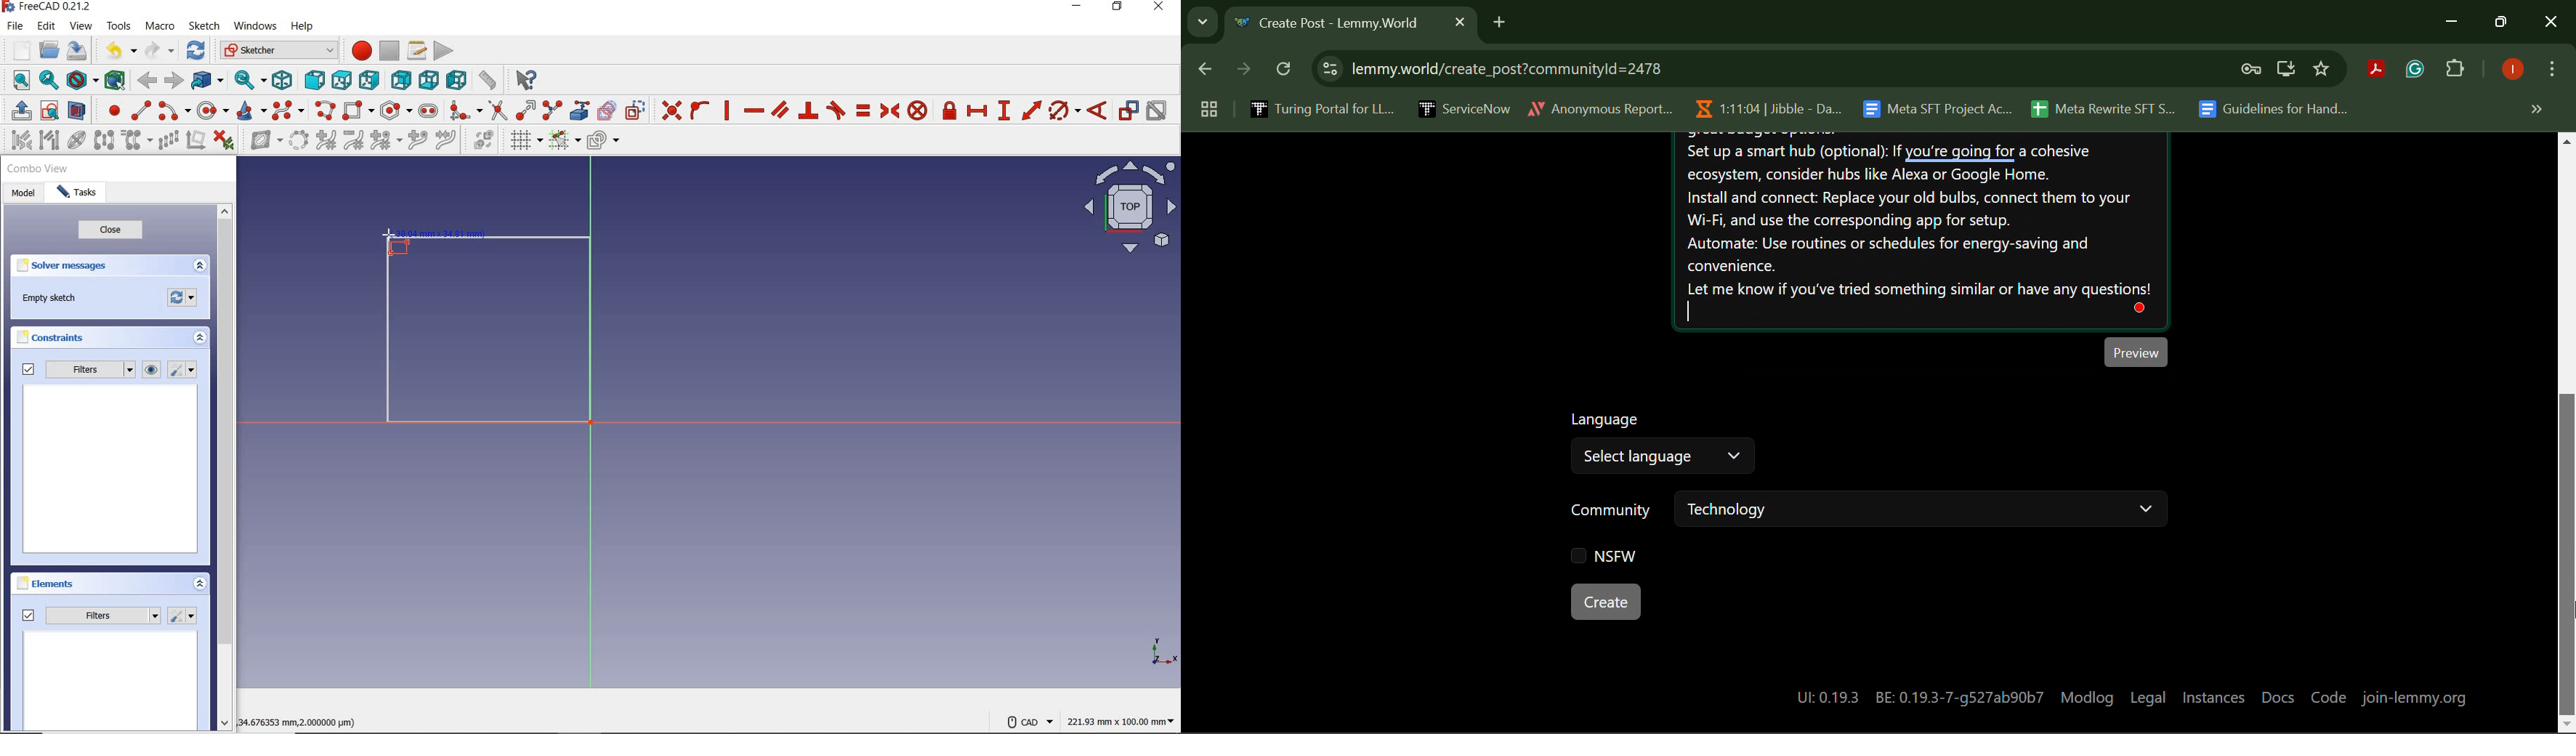 Image resolution: width=2576 pixels, height=756 pixels. Describe the element at coordinates (1765, 105) in the screenshot. I see `Jibble` at that location.